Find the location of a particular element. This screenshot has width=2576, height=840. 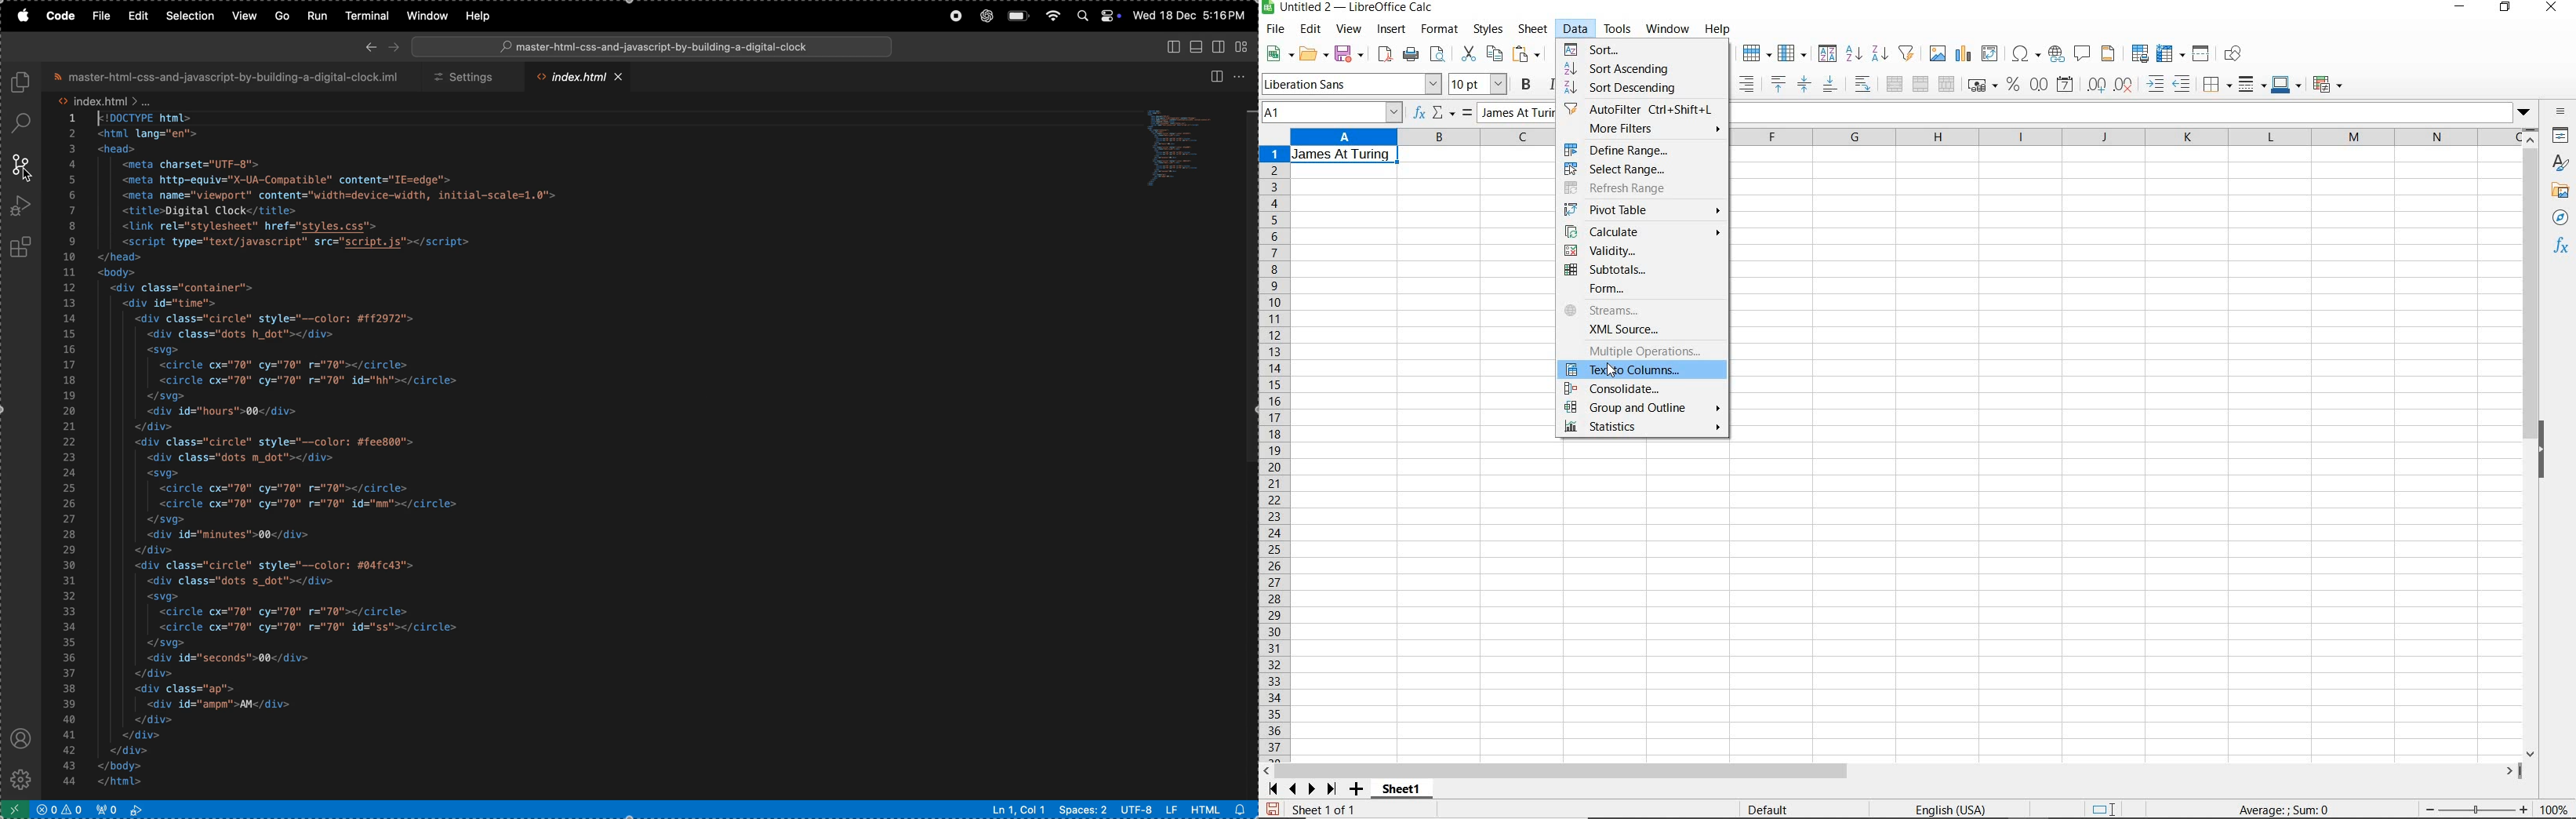

extensions is located at coordinates (25, 245).